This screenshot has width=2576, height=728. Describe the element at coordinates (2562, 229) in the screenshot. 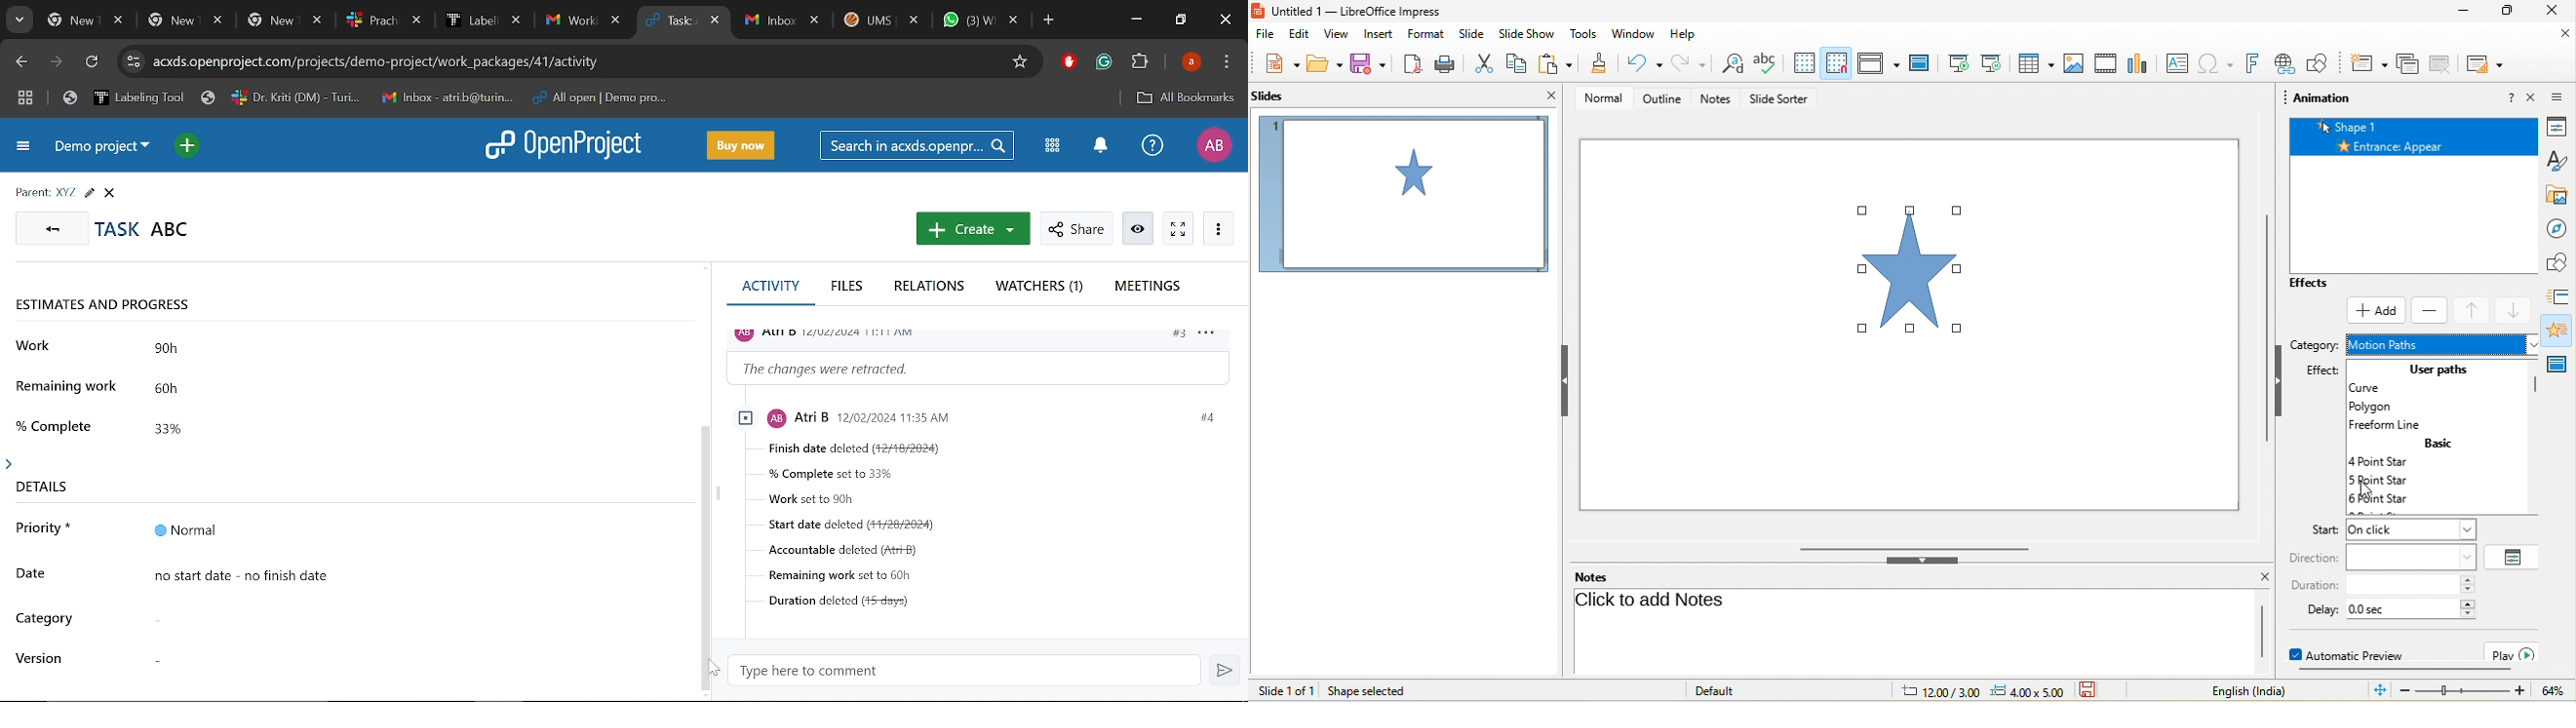

I see `navigator` at that location.